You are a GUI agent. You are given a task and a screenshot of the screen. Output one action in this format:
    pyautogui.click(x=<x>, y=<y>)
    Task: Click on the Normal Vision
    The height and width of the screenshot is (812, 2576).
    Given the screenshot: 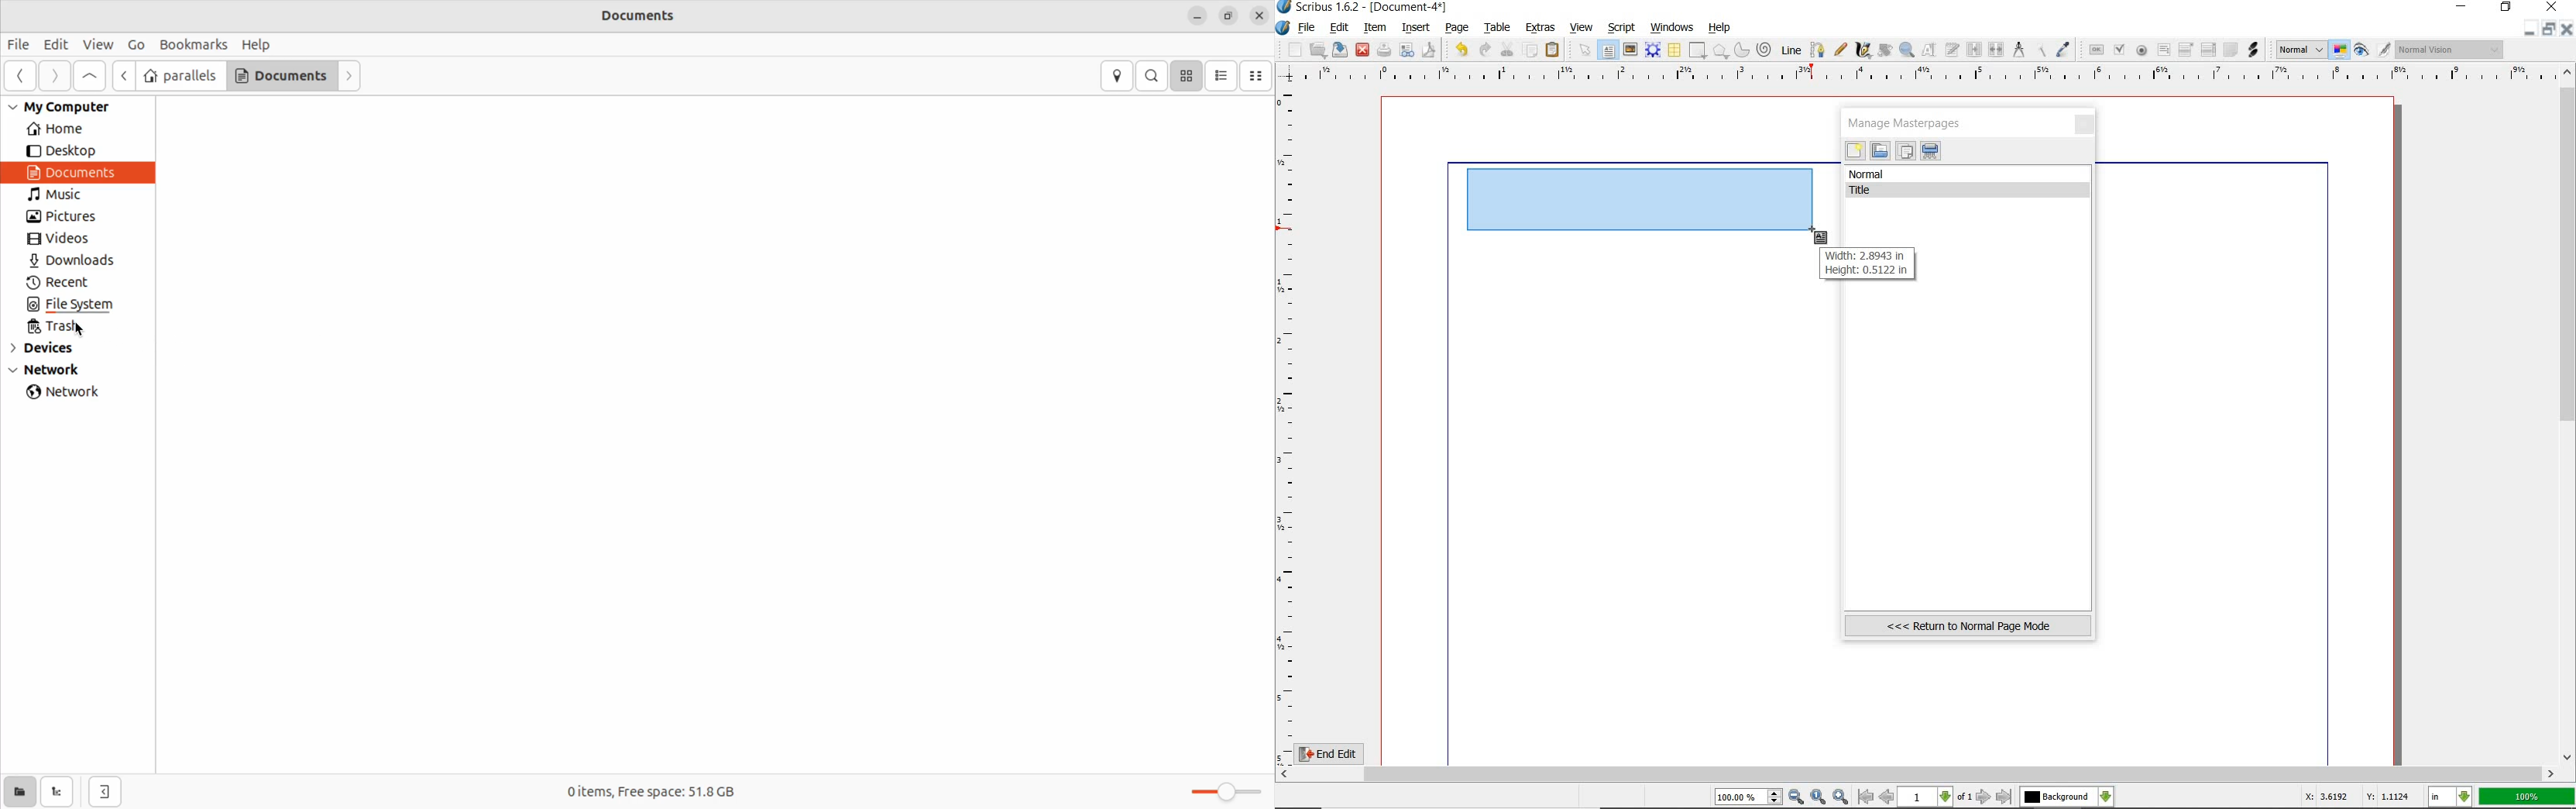 What is the action you would take?
    pyautogui.click(x=2451, y=51)
    